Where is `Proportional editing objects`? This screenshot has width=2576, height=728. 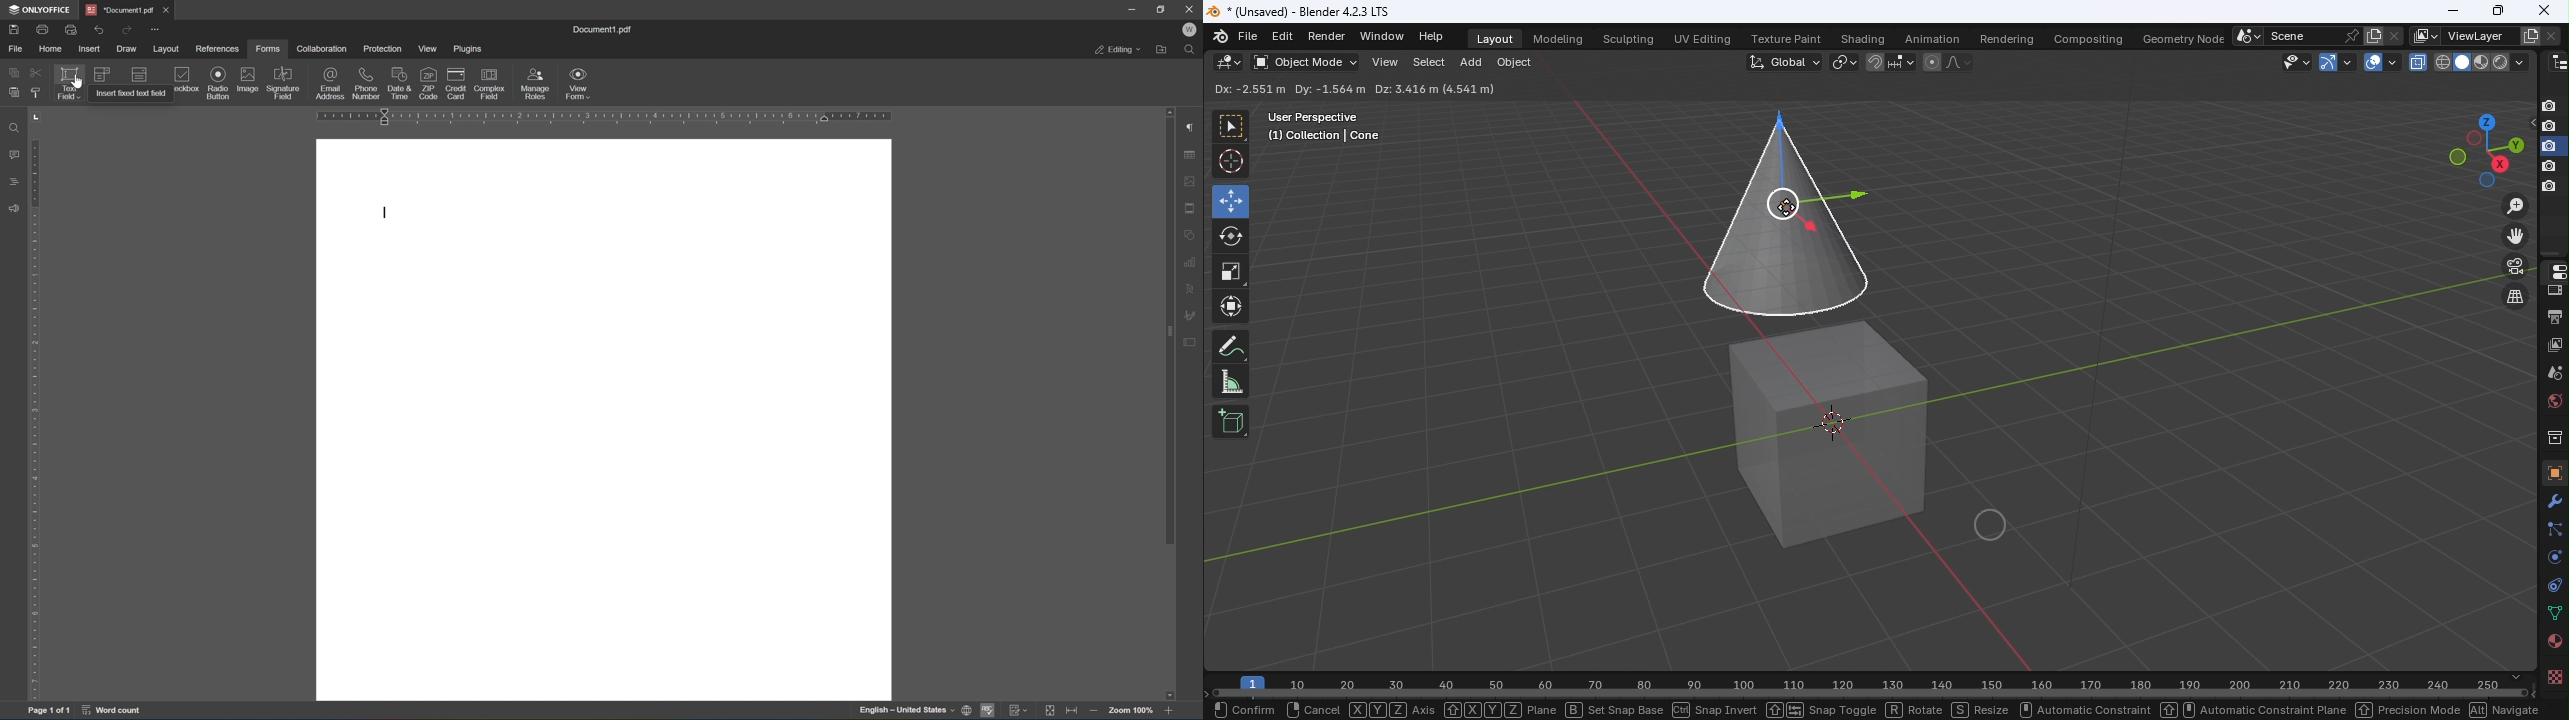 Proportional editing objects is located at coordinates (1931, 64).